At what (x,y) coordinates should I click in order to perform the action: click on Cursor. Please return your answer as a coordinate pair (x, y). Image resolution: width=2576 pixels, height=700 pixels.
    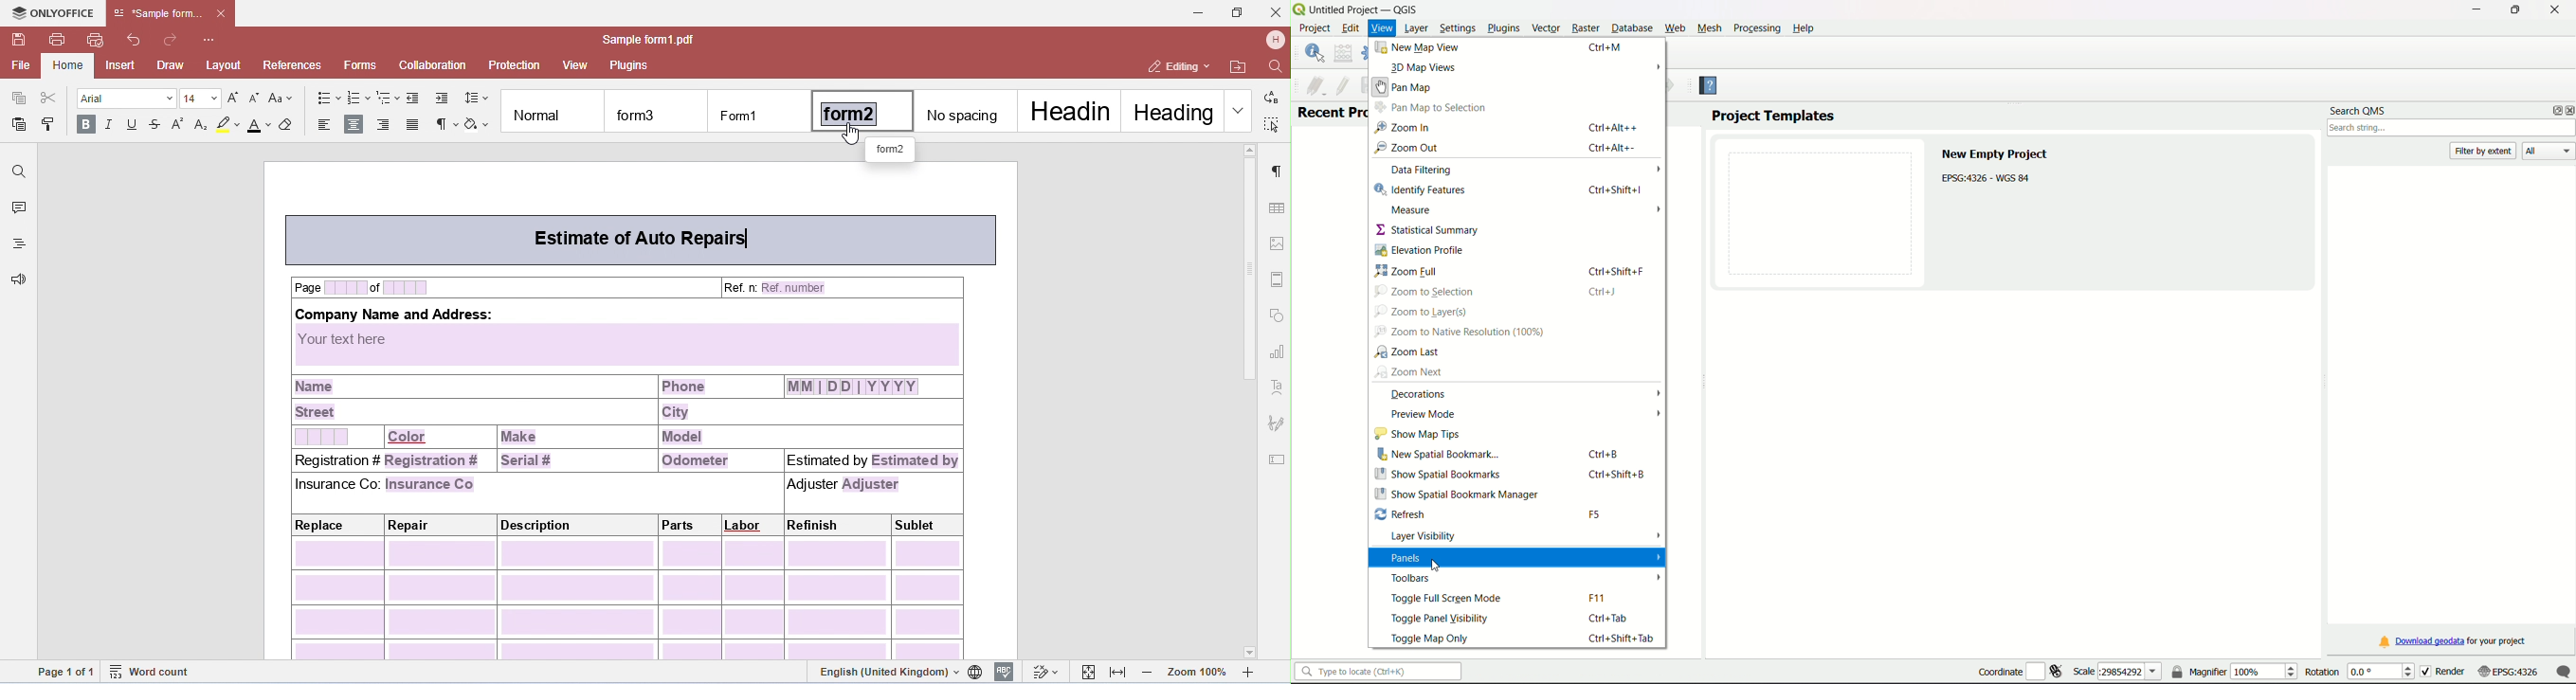
    Looking at the image, I should click on (1437, 566).